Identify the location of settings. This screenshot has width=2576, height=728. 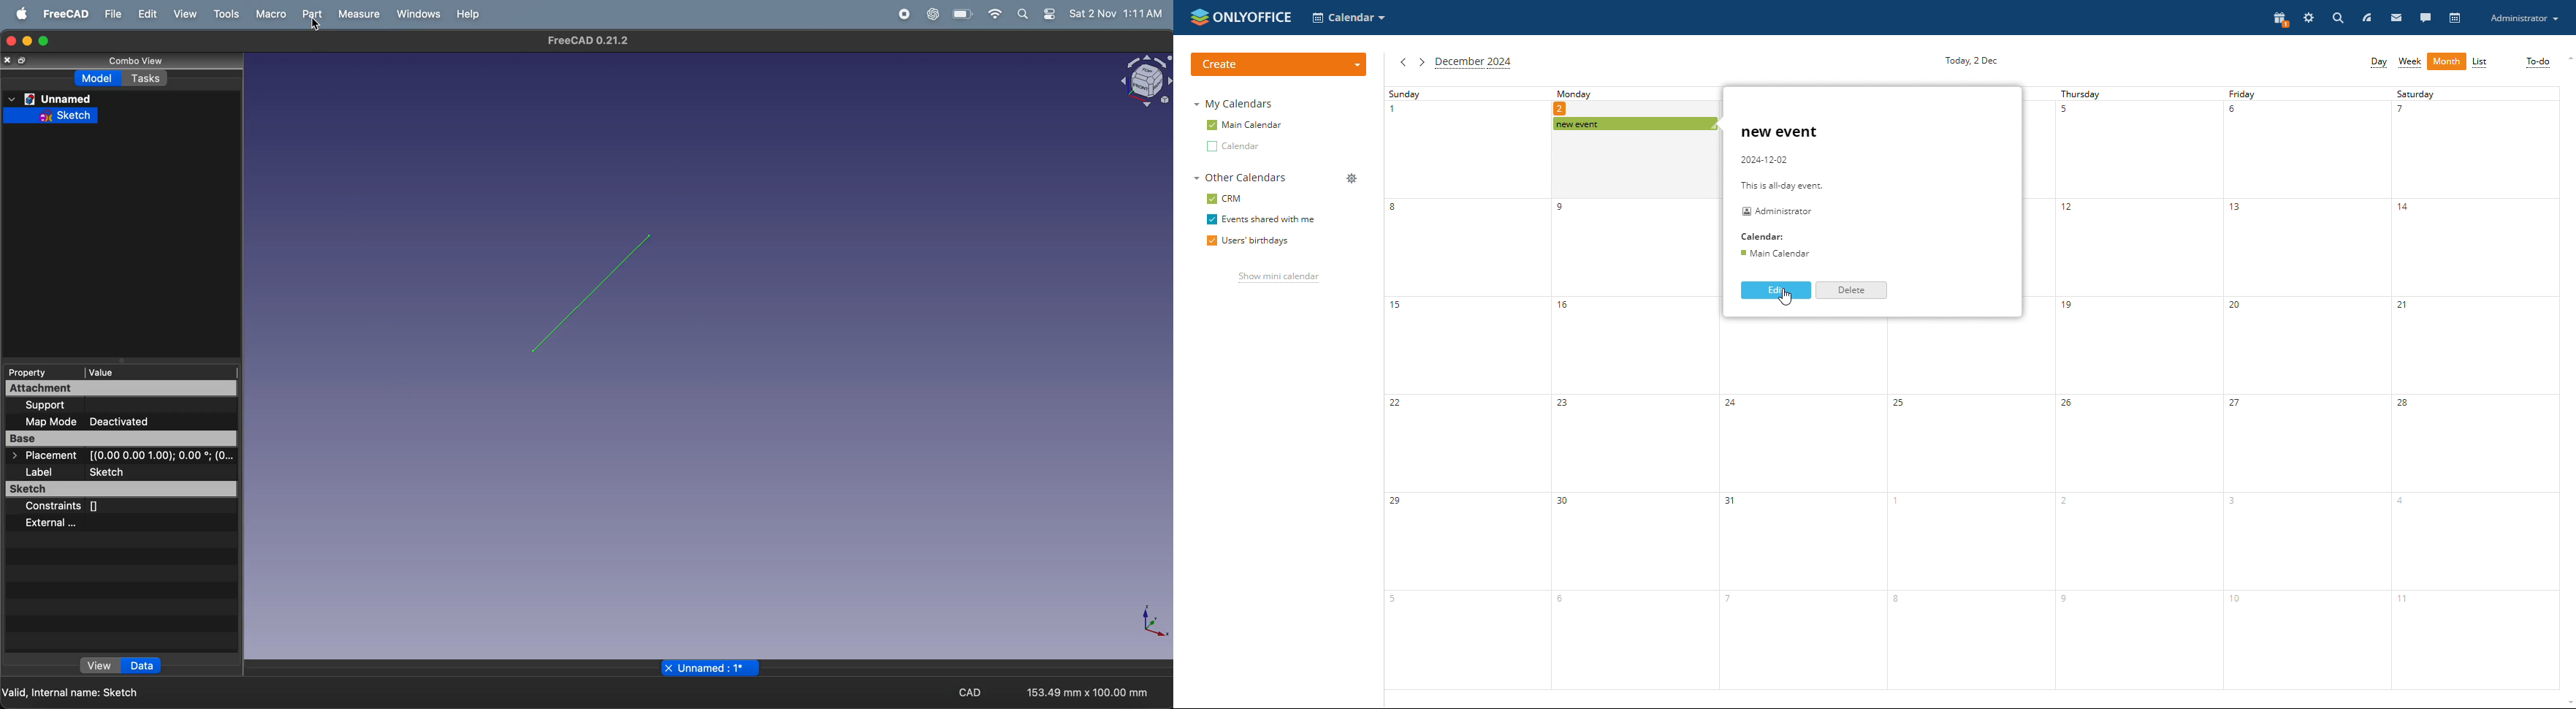
(1049, 14).